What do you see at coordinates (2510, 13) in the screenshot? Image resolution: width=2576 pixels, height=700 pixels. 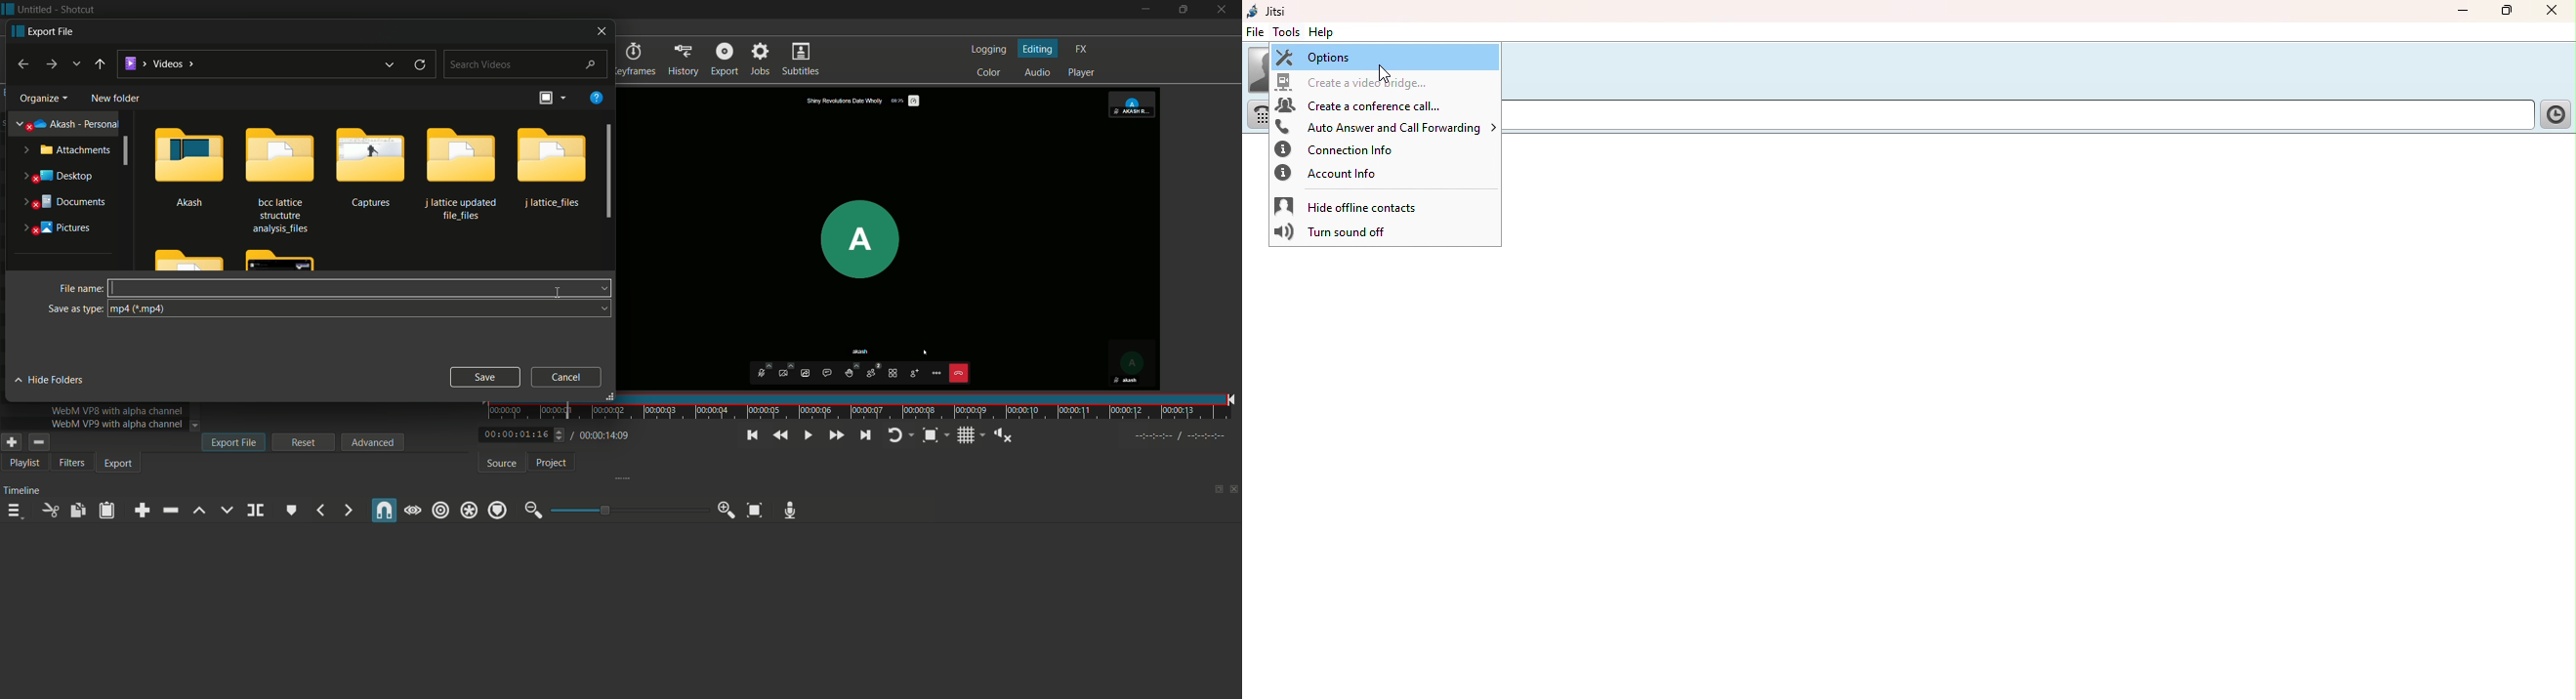 I see `Maximize` at bounding box center [2510, 13].